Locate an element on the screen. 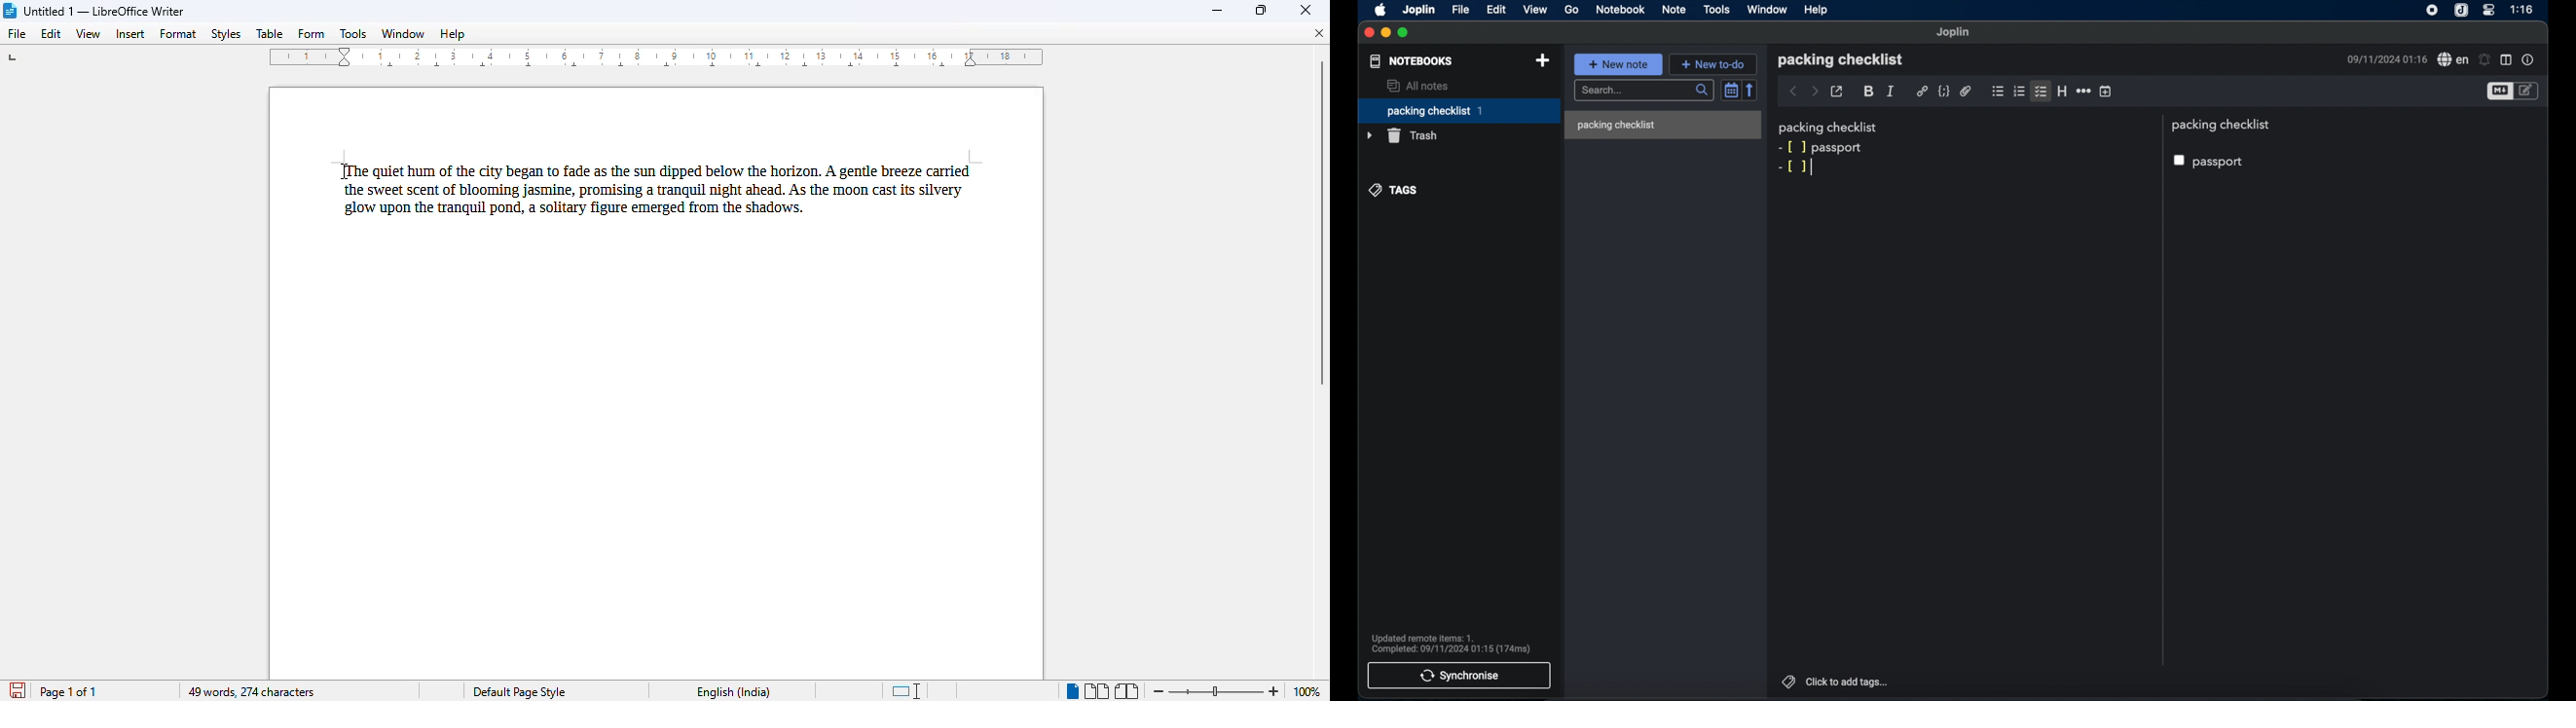 The width and height of the screenshot is (2576, 728). apple icon is located at coordinates (1380, 10).